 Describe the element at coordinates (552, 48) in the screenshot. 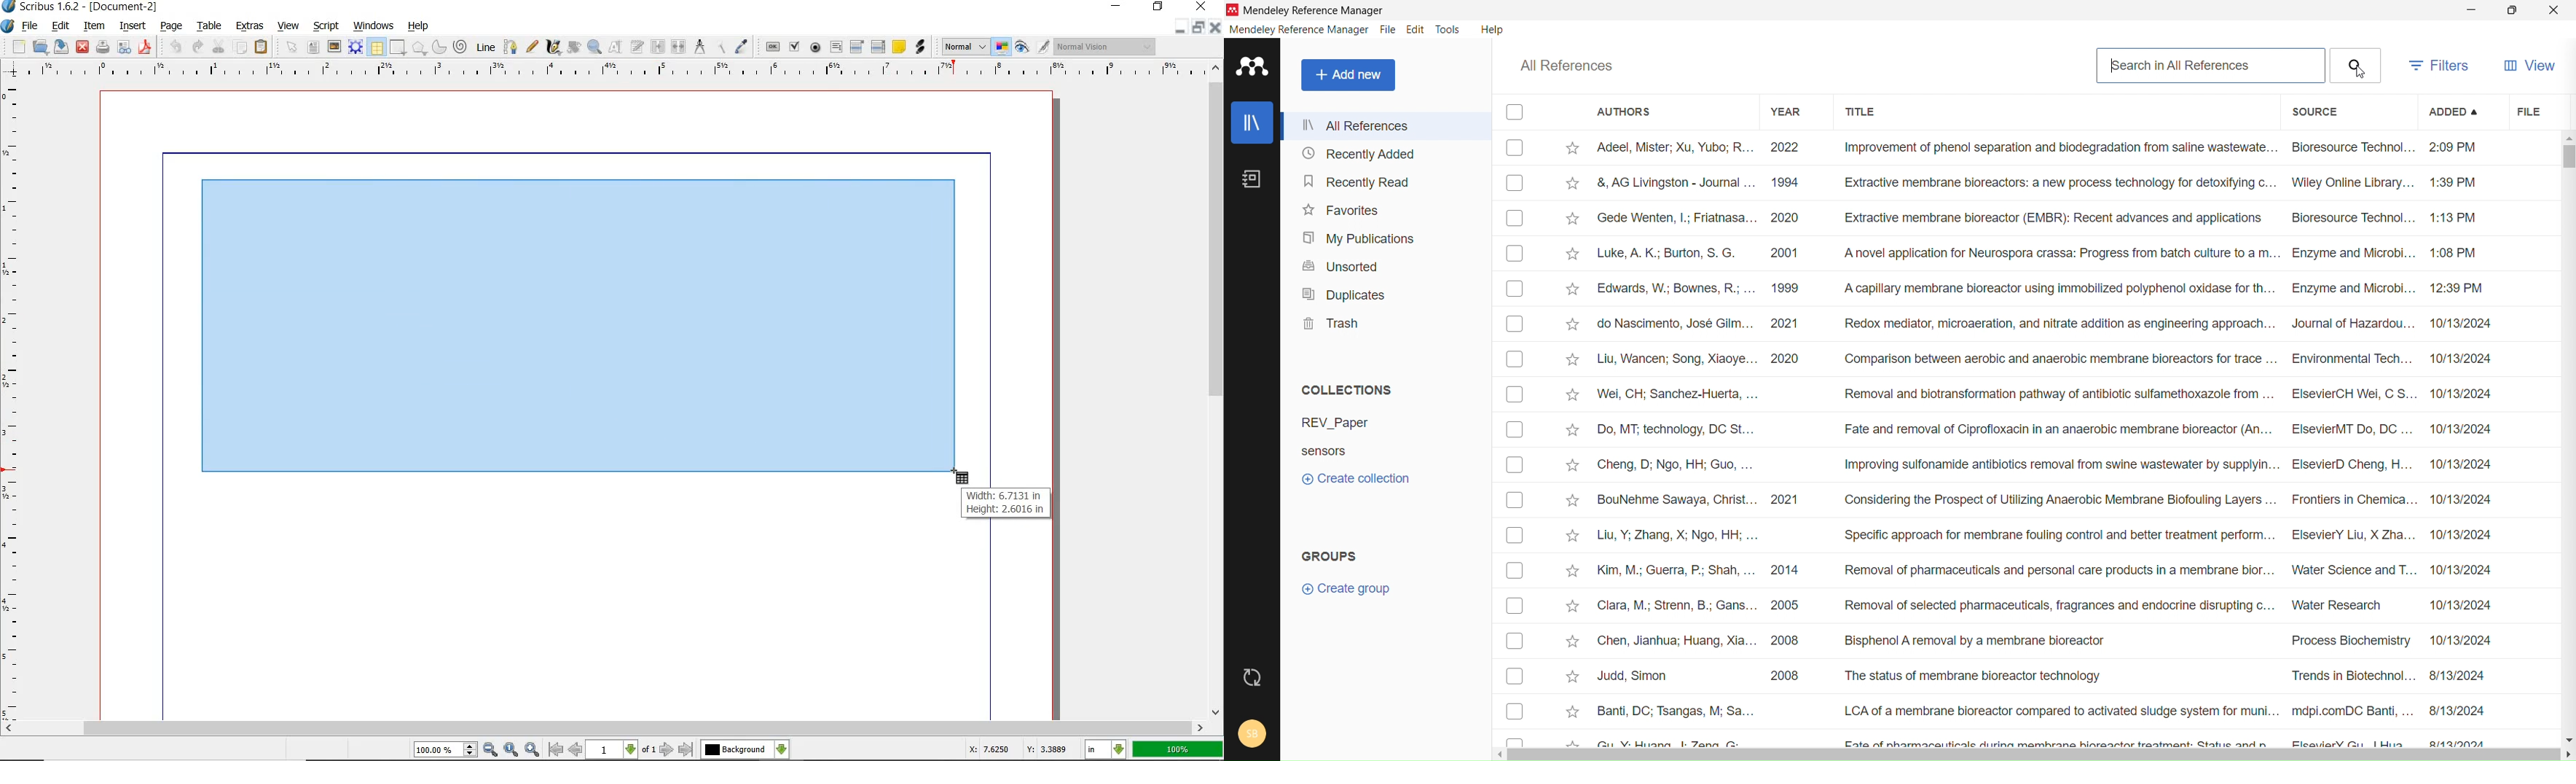

I see `calligraphic line` at that location.